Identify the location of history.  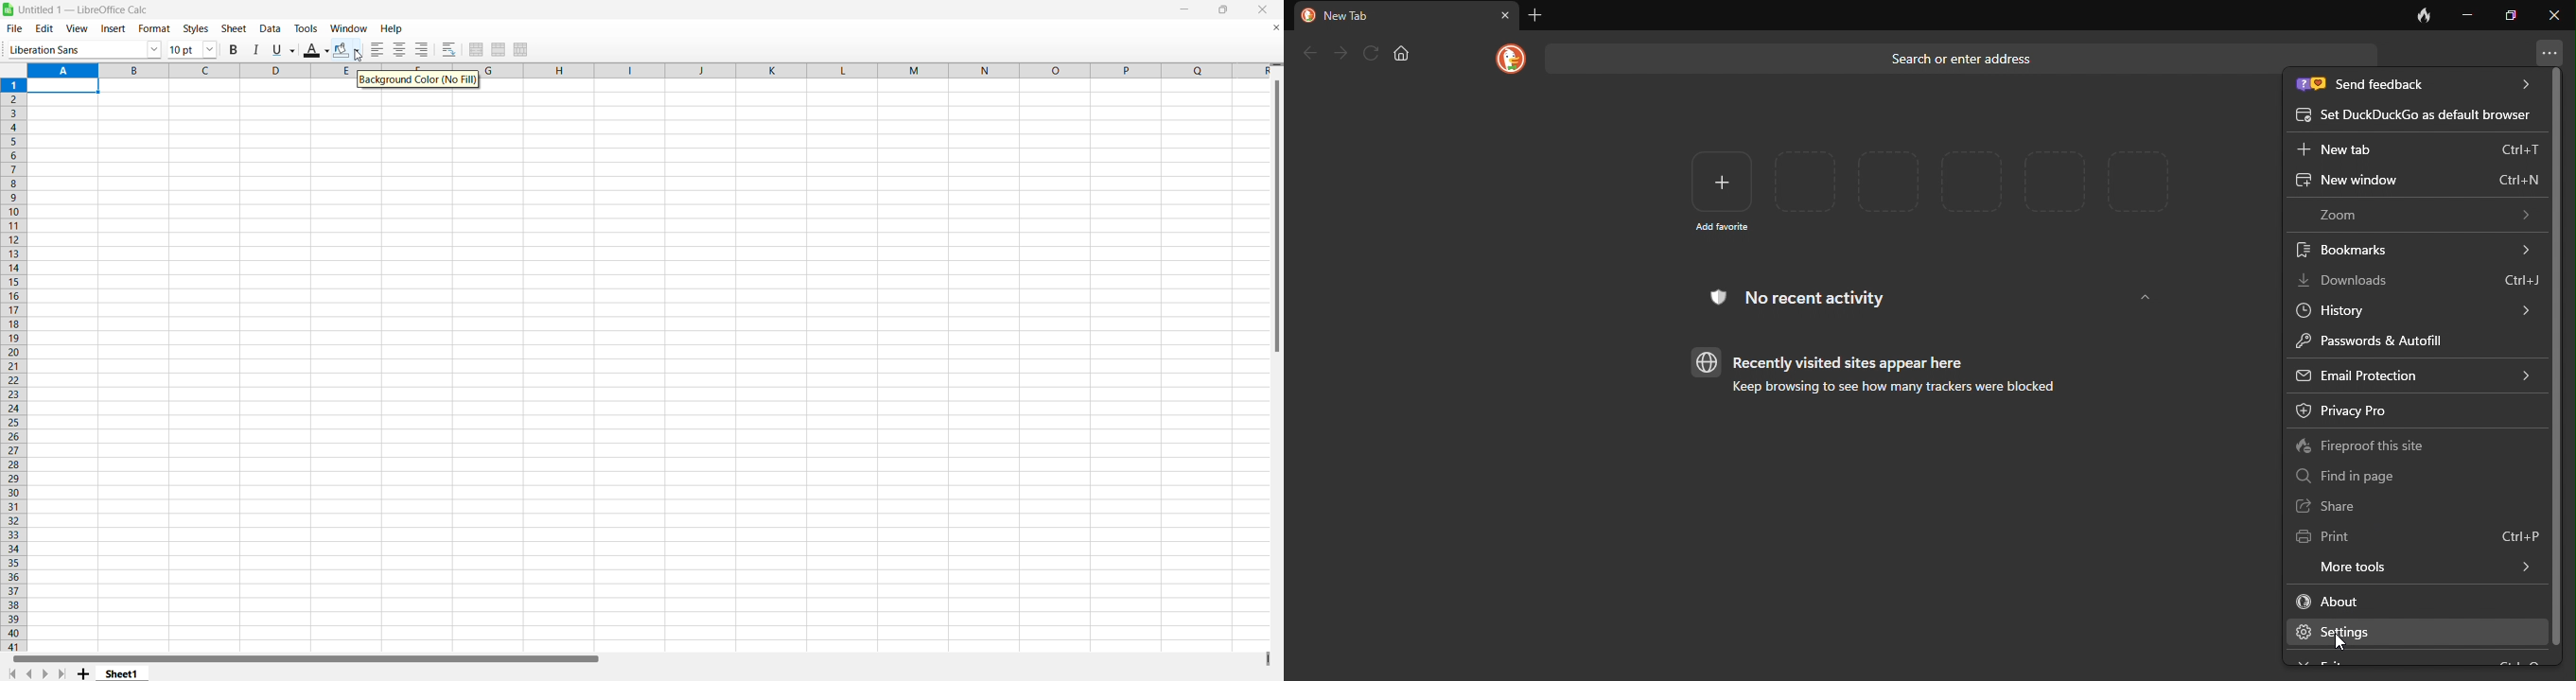
(2413, 310).